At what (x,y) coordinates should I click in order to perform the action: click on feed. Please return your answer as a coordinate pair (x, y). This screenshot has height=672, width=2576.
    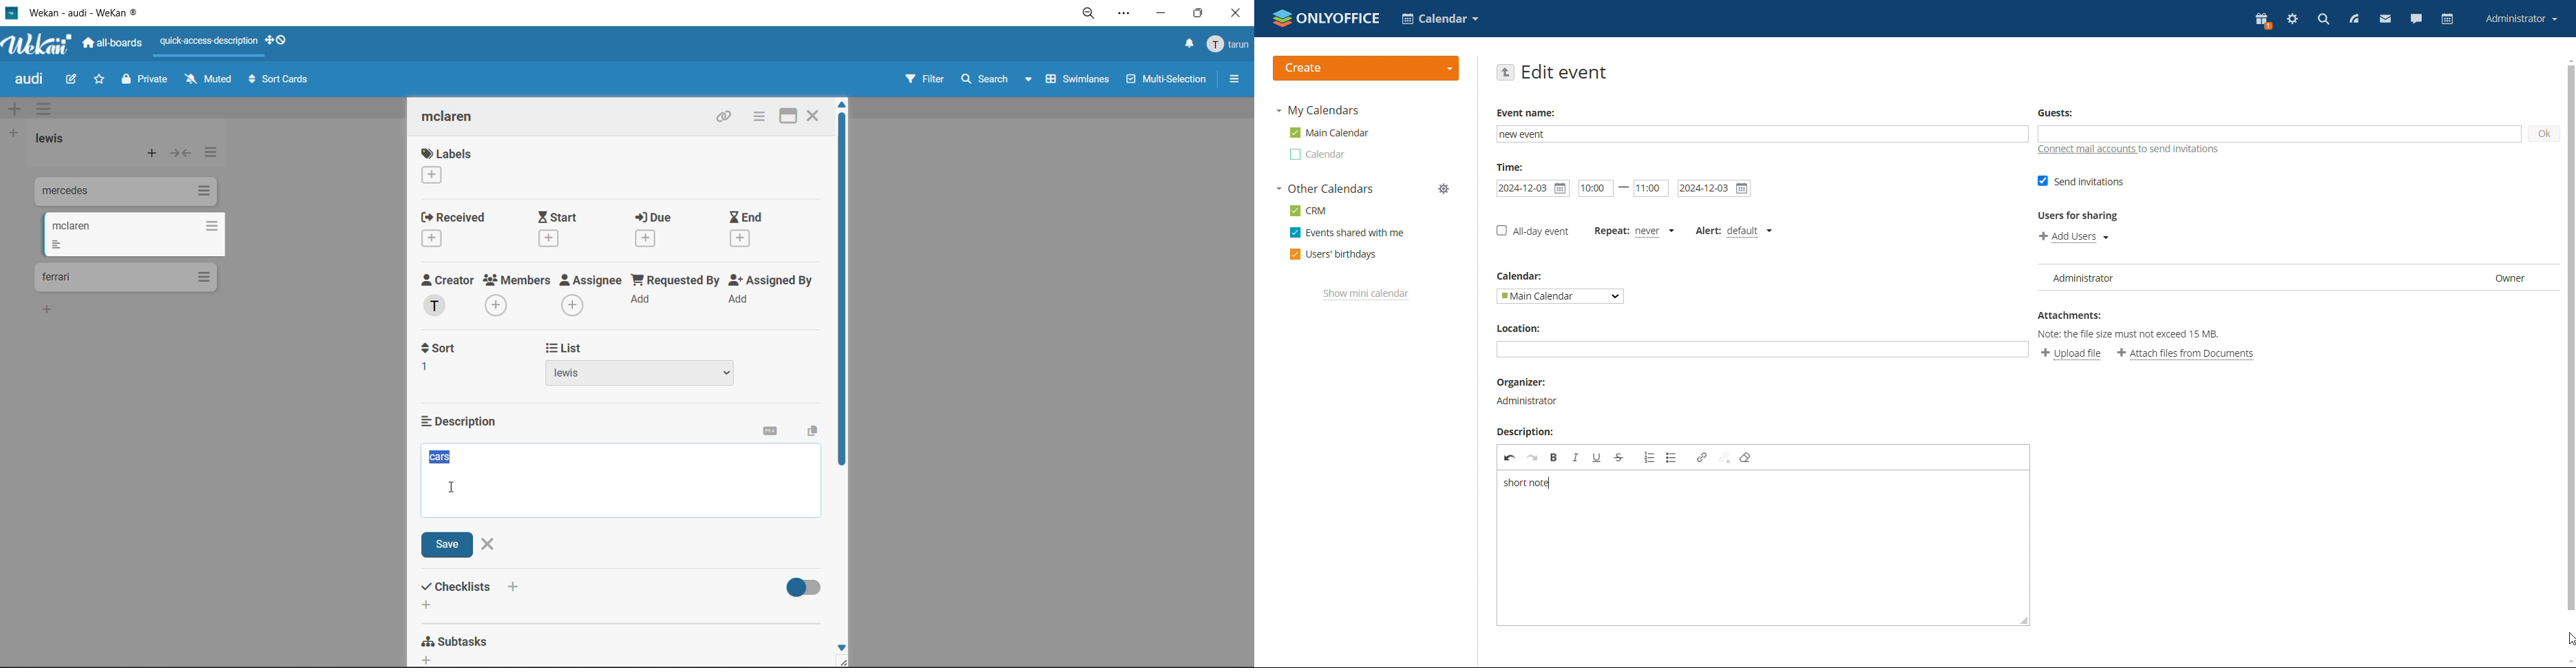
    Looking at the image, I should click on (2354, 19).